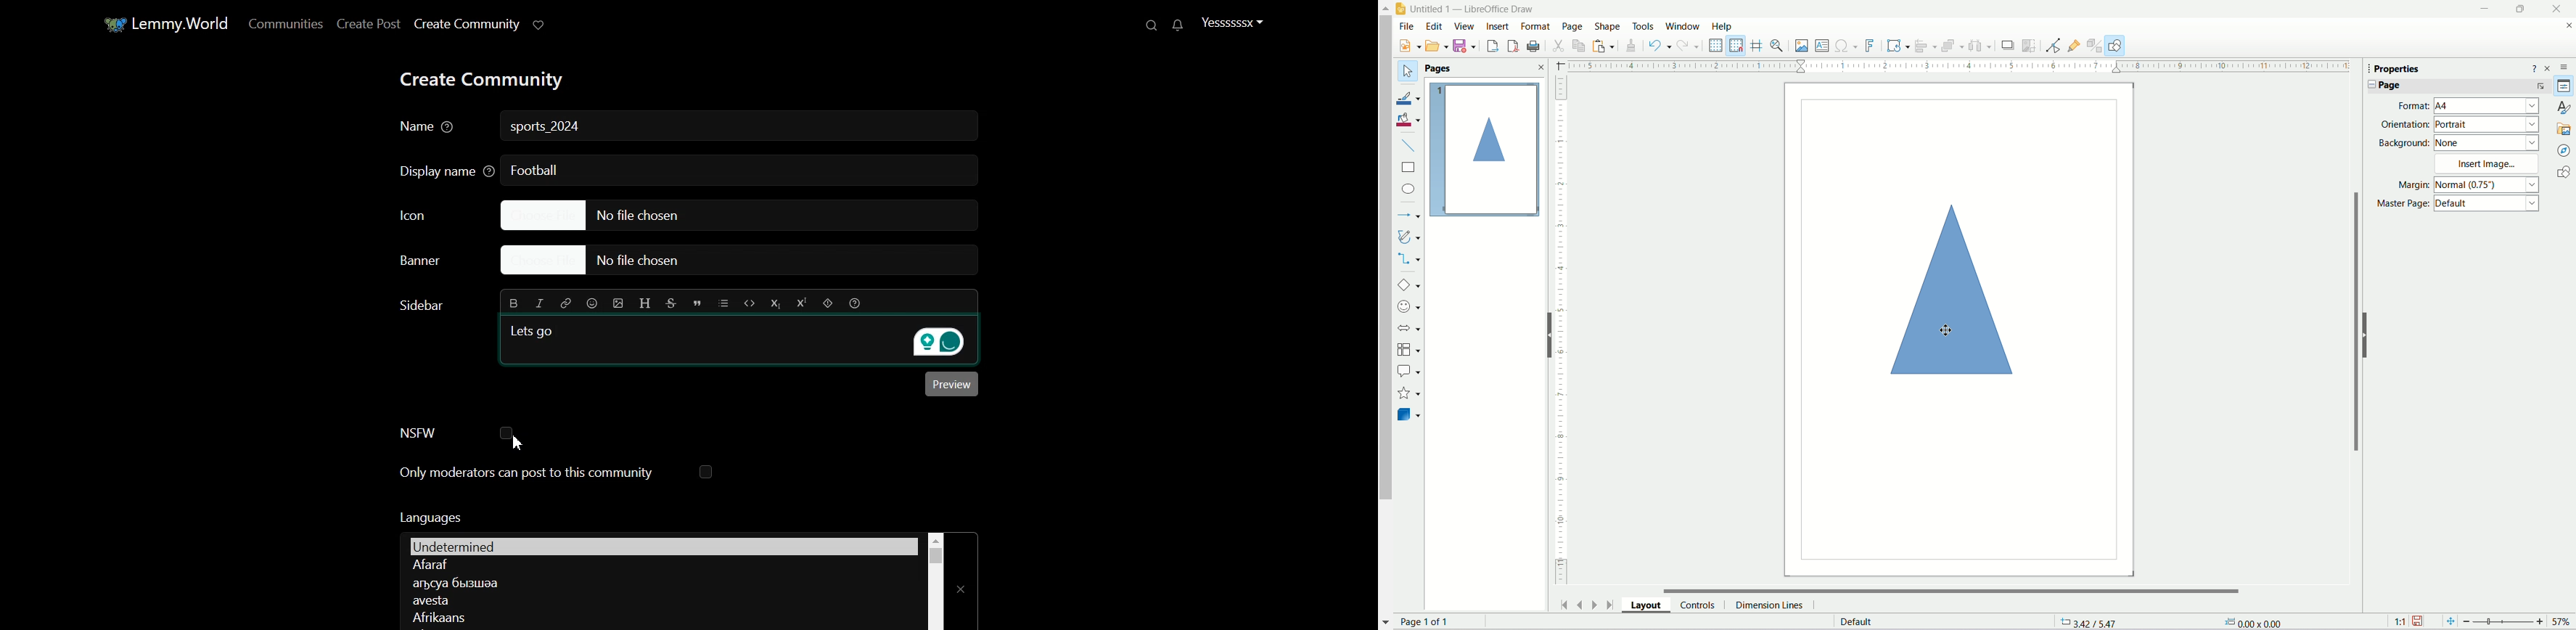 This screenshot has height=644, width=2576. Describe the element at coordinates (1822, 44) in the screenshot. I see `Insert text box` at that location.